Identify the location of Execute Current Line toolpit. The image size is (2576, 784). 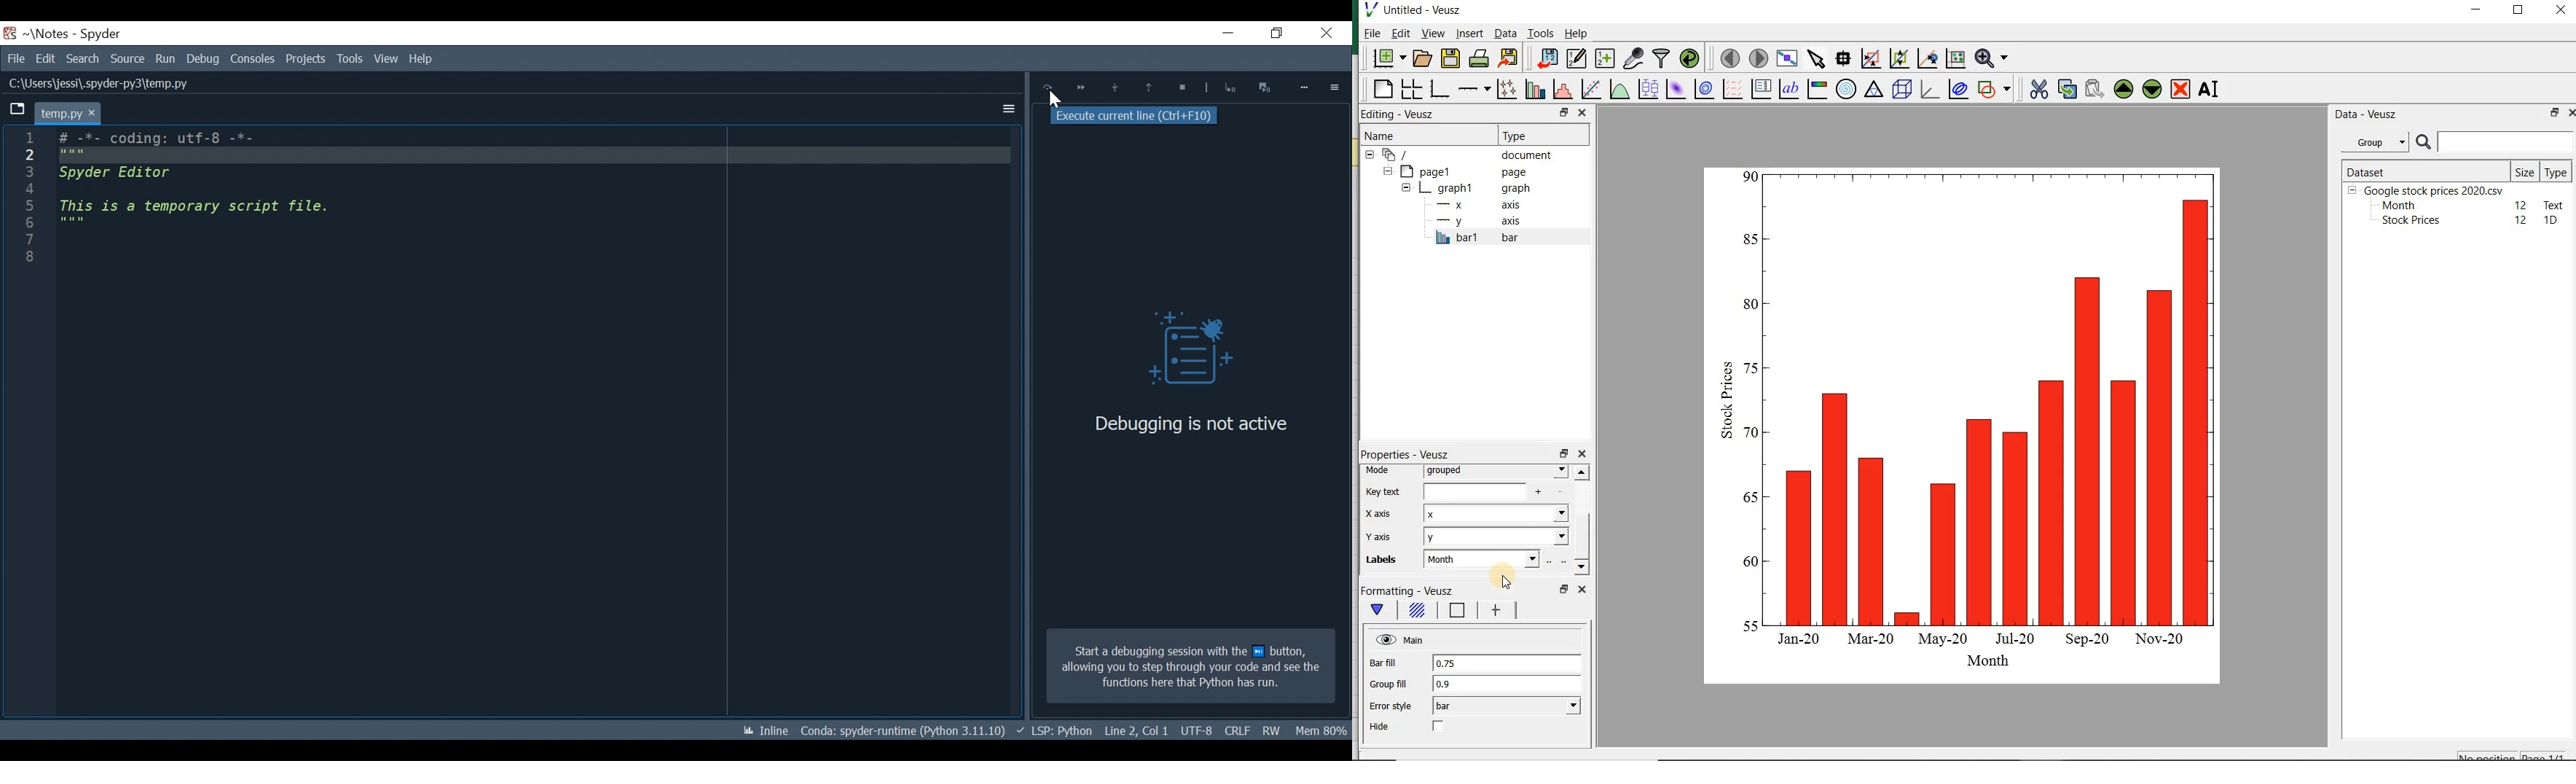
(1136, 116).